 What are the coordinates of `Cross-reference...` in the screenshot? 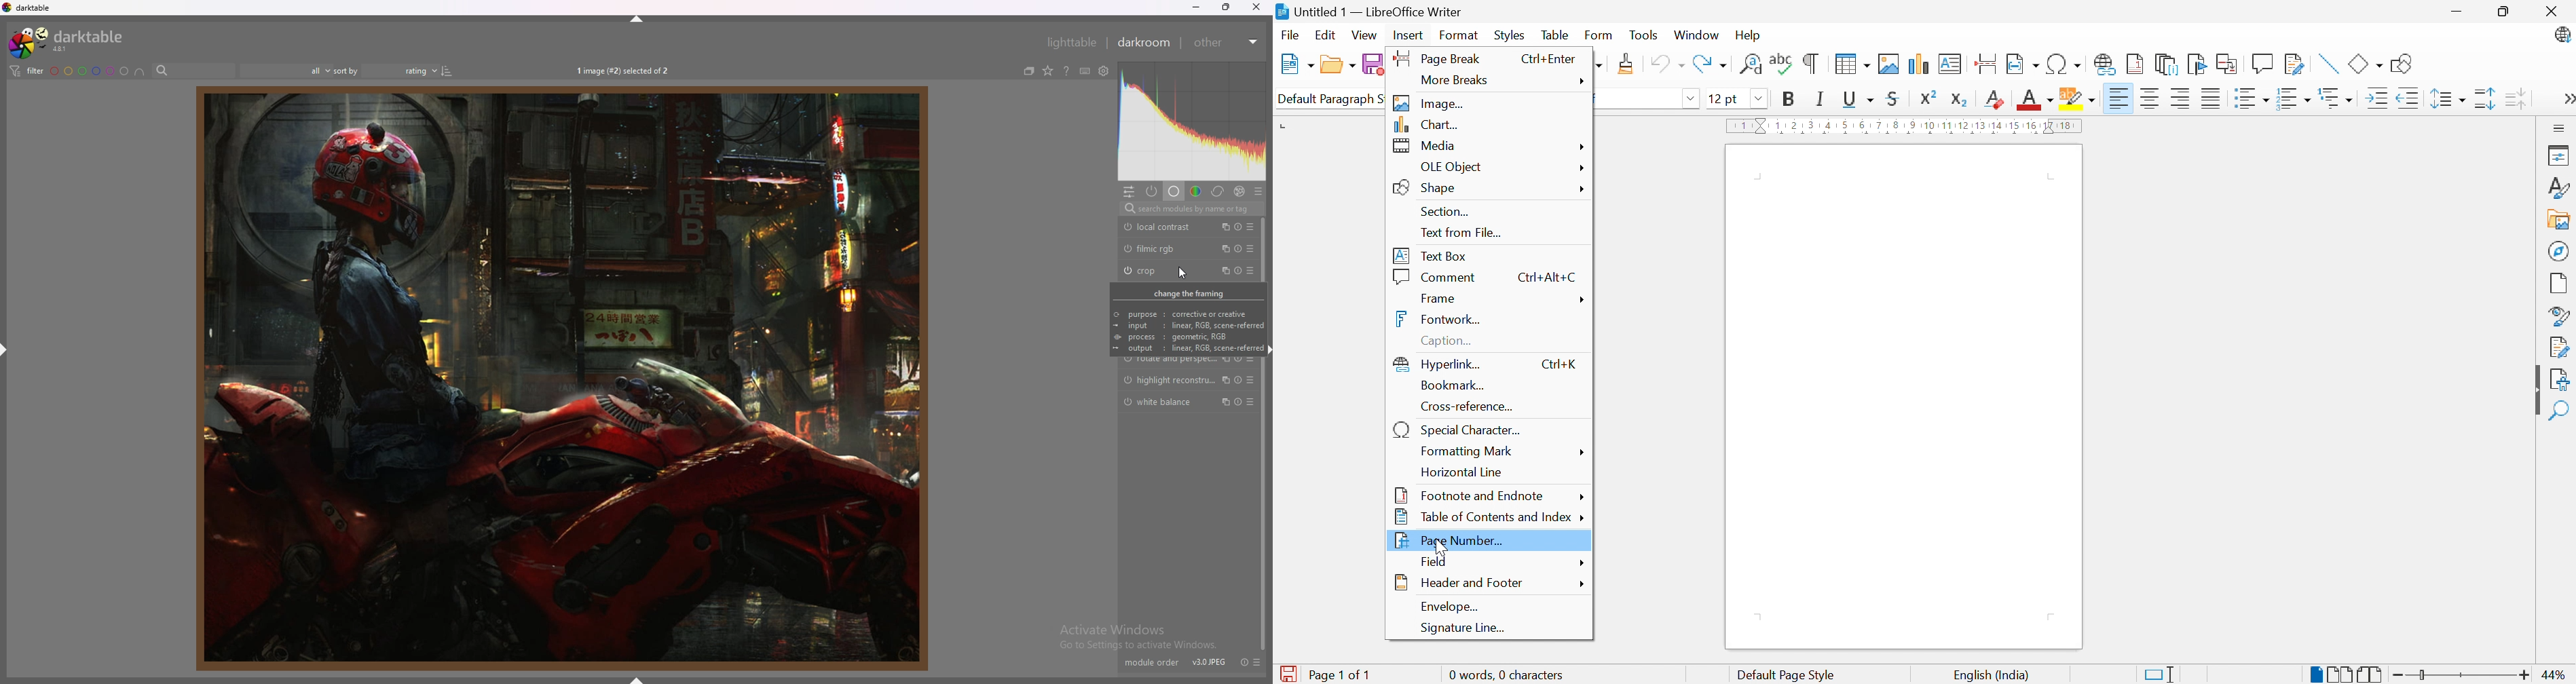 It's located at (1471, 406).